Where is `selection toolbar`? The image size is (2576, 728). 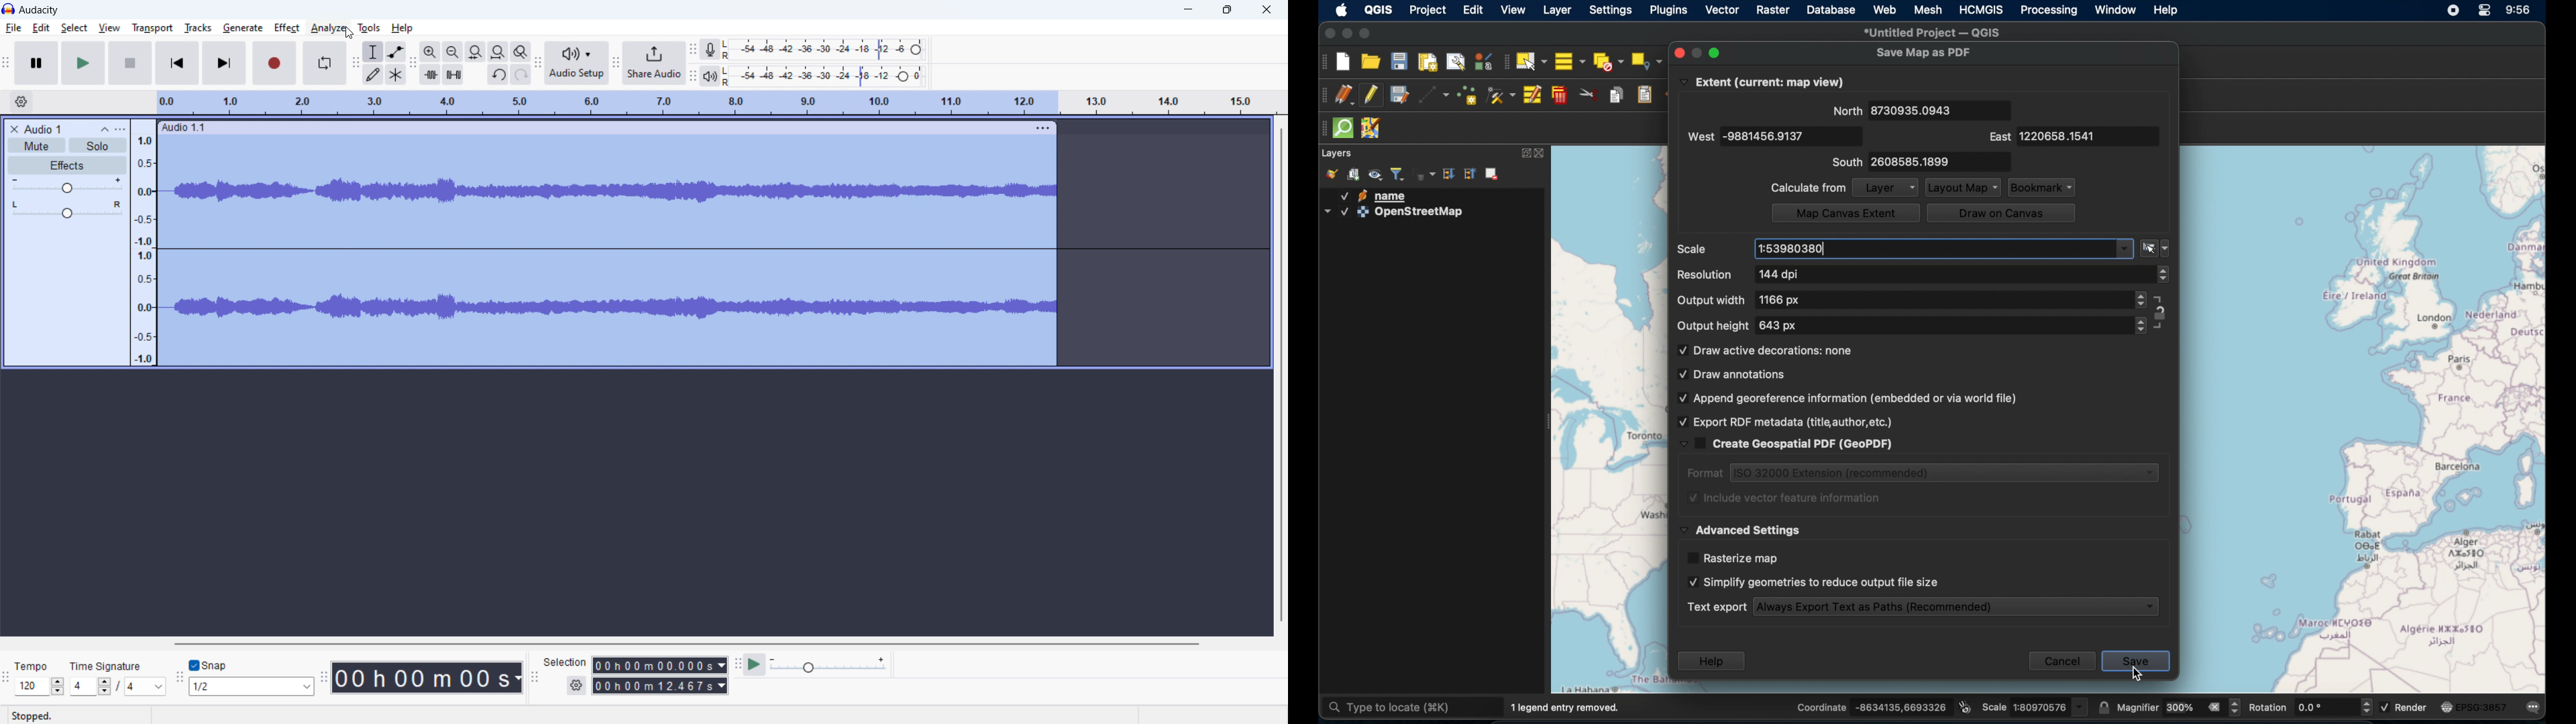 selection toolbar is located at coordinates (534, 676).